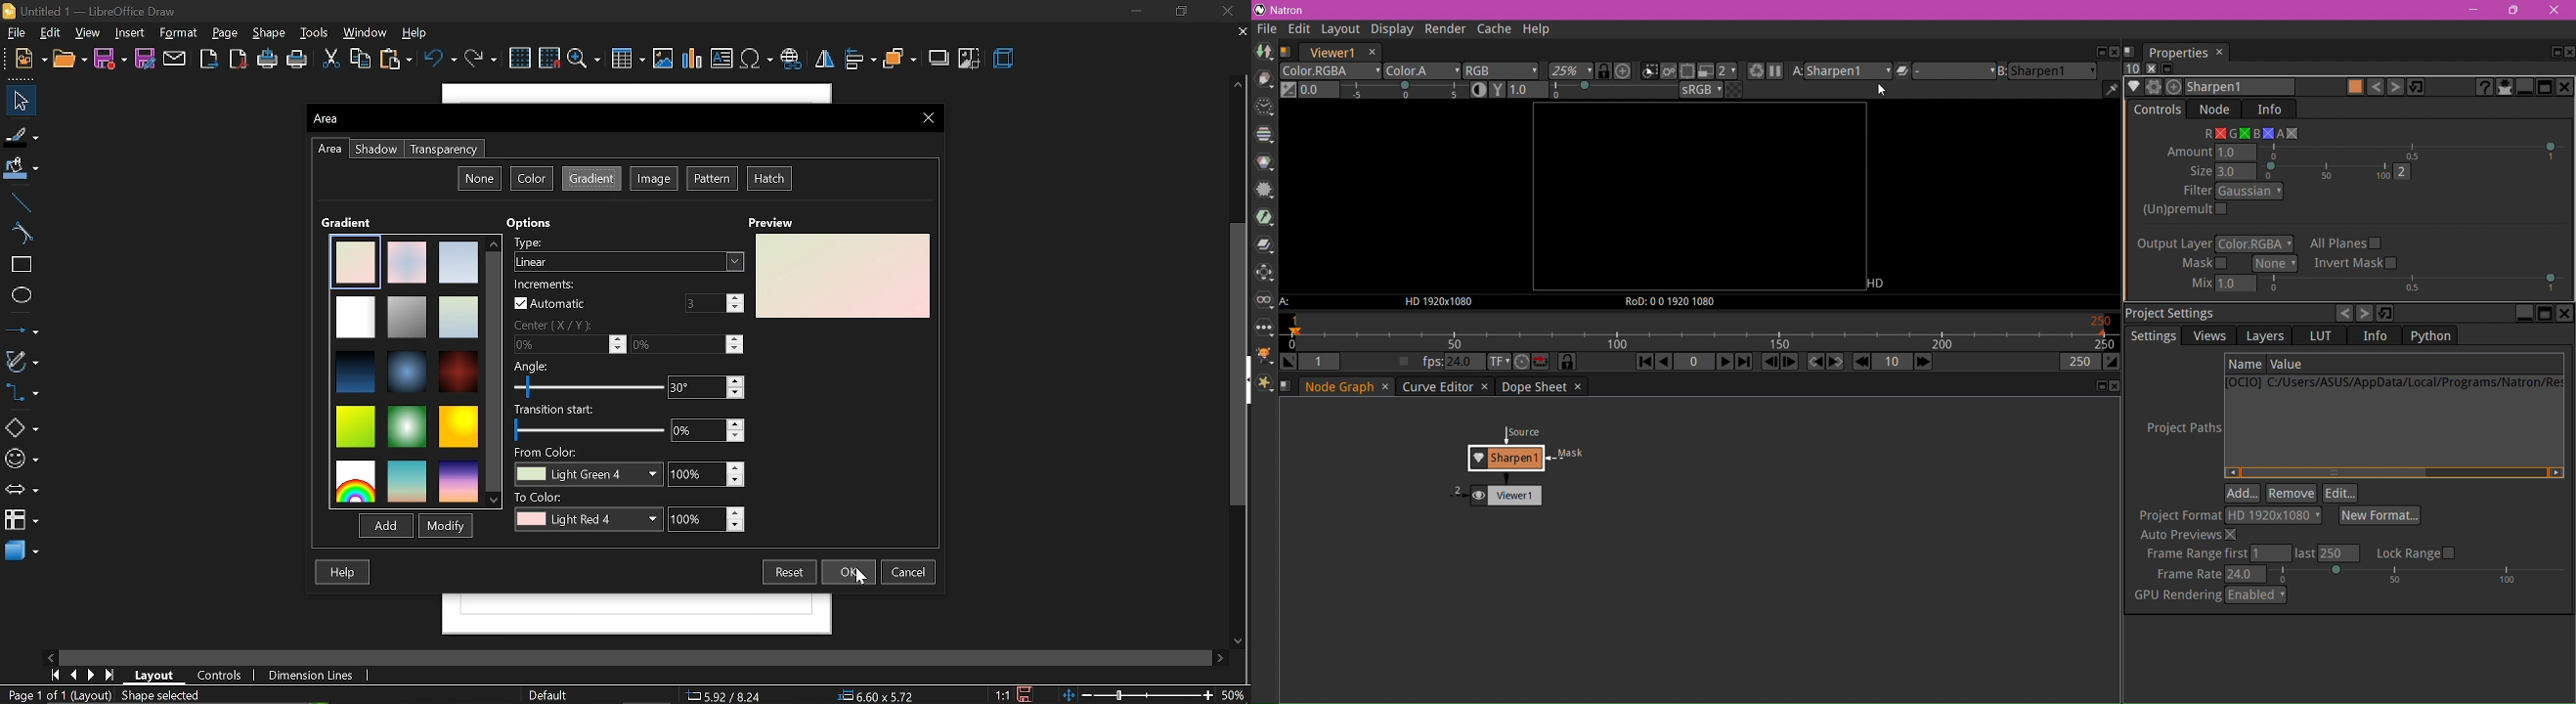 The width and height of the screenshot is (2576, 728). Describe the element at coordinates (20, 551) in the screenshot. I see `3d shapes` at that location.